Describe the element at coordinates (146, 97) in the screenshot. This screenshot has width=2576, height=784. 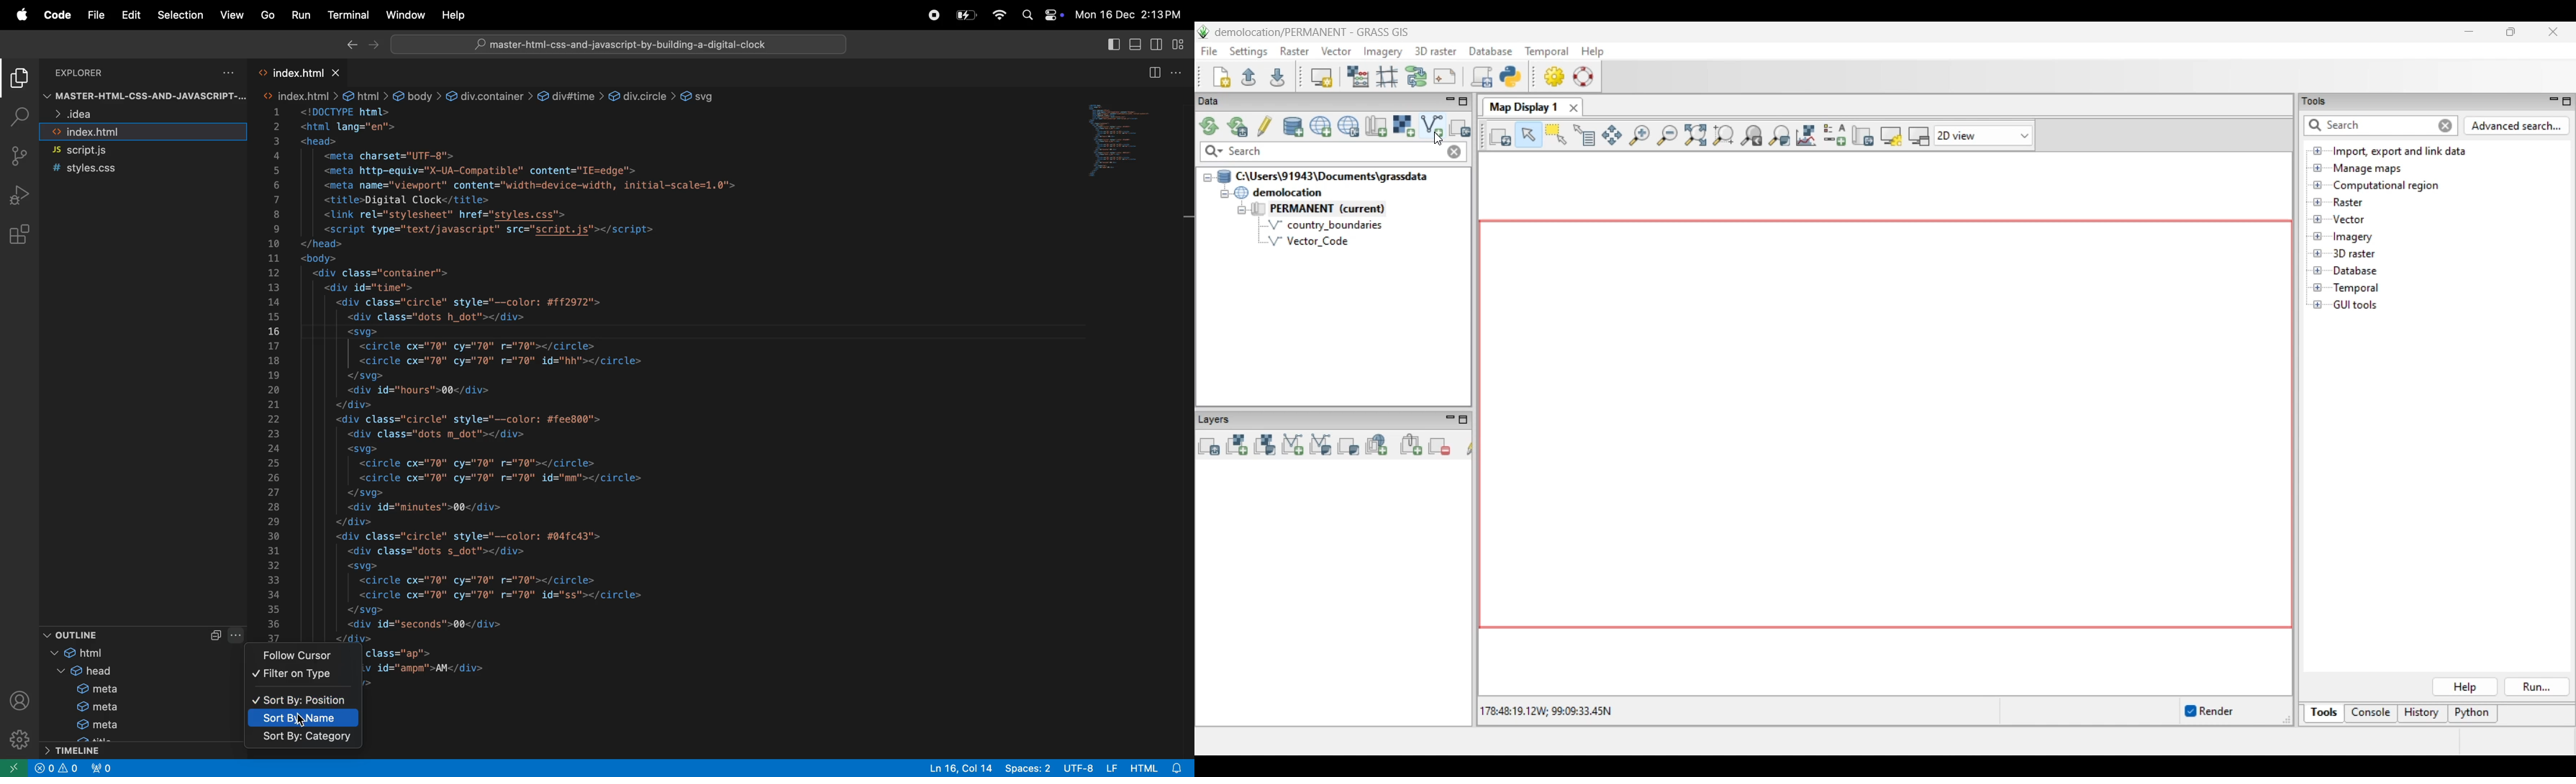
I see `master-html-CSS-AND-JAVASCRIPT-` at that location.